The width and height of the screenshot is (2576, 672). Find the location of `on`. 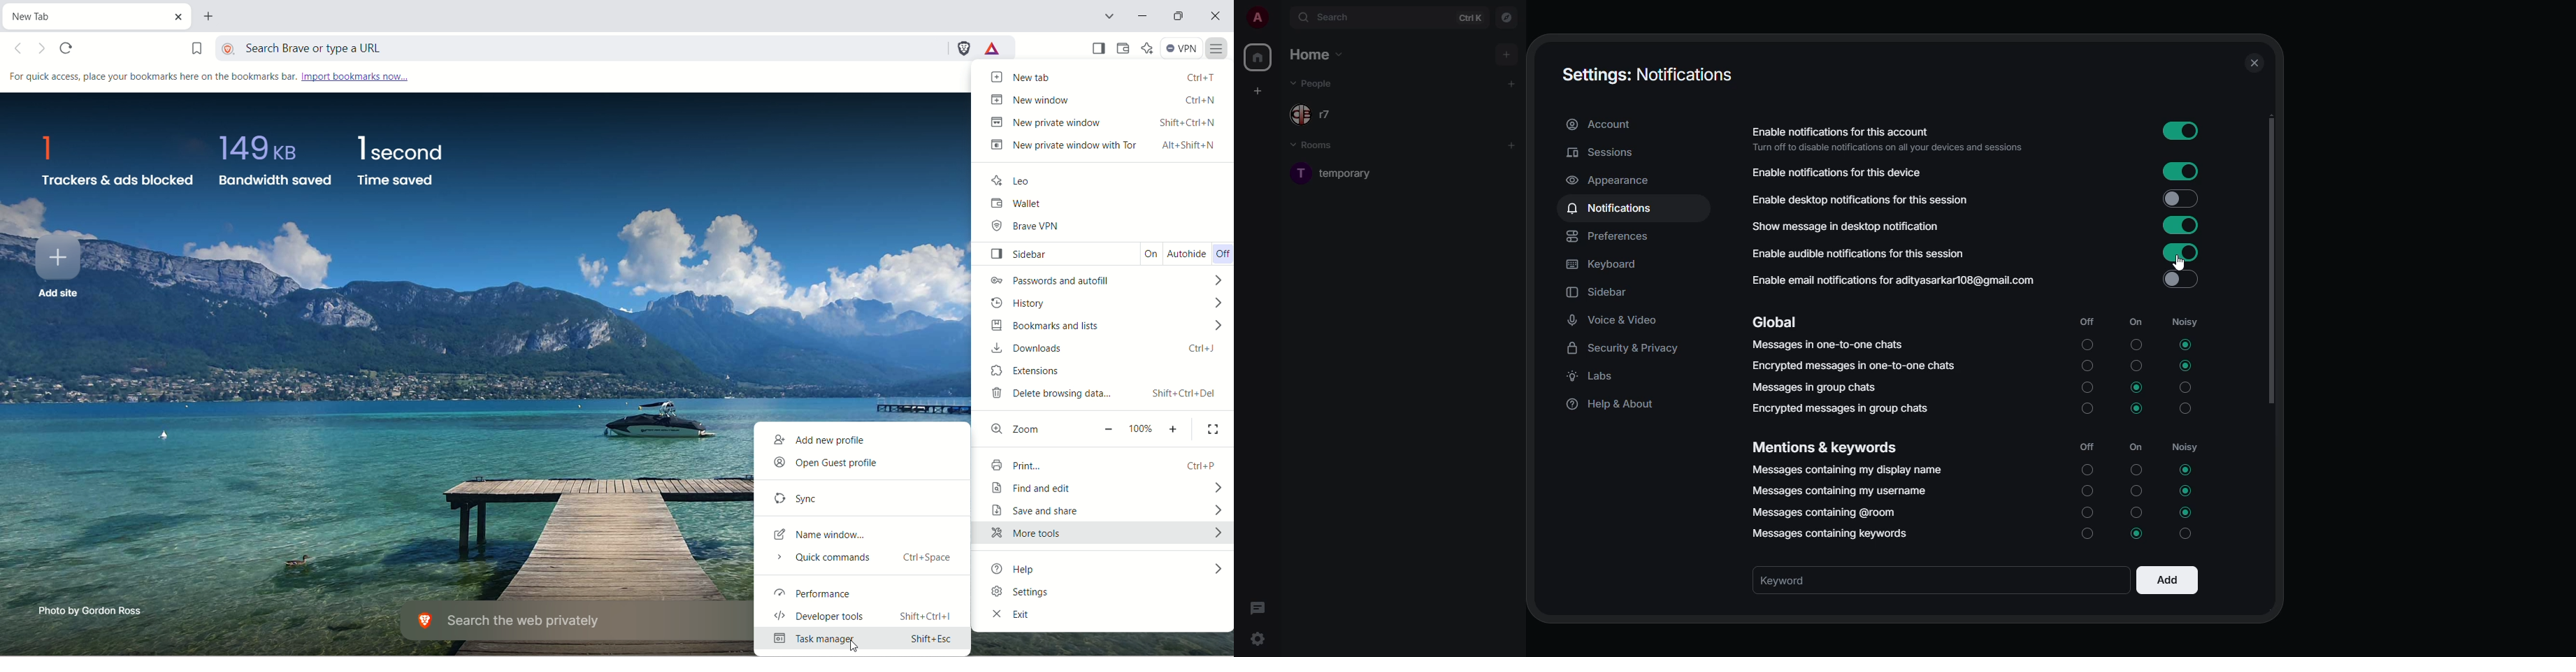

on is located at coordinates (2132, 512).